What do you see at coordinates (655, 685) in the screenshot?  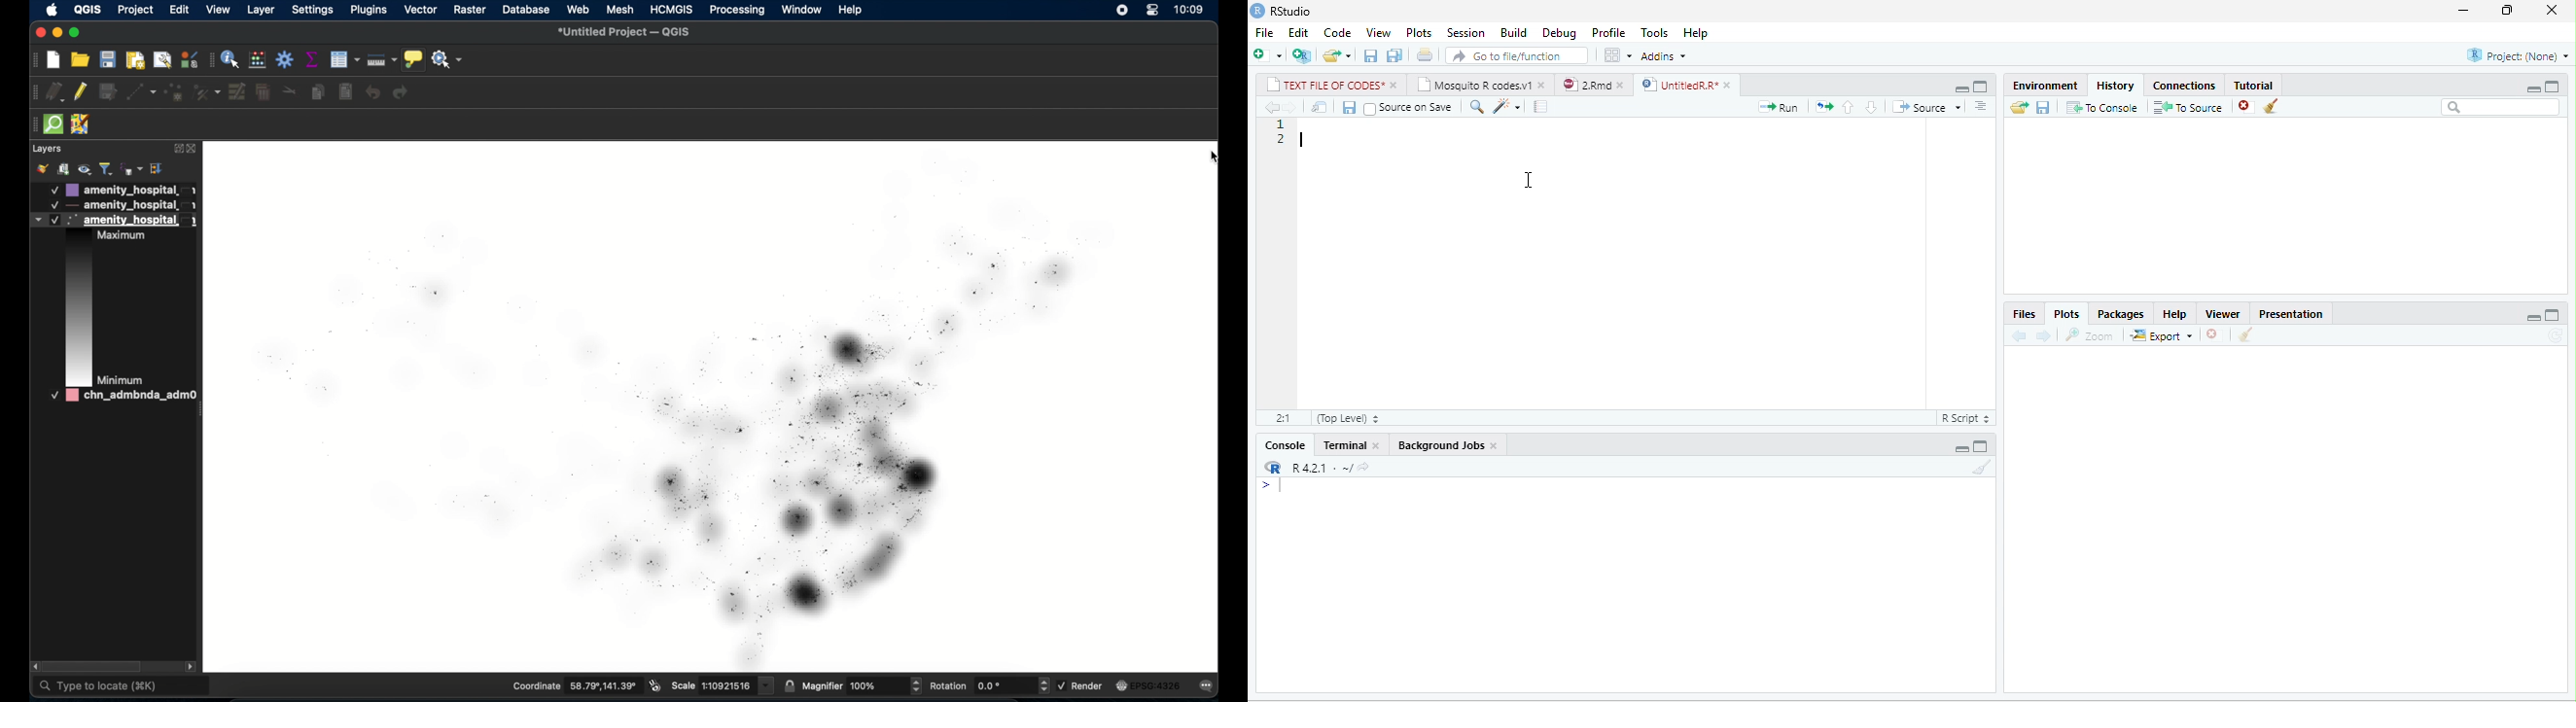 I see `toggle mouse extents and display position` at bounding box center [655, 685].